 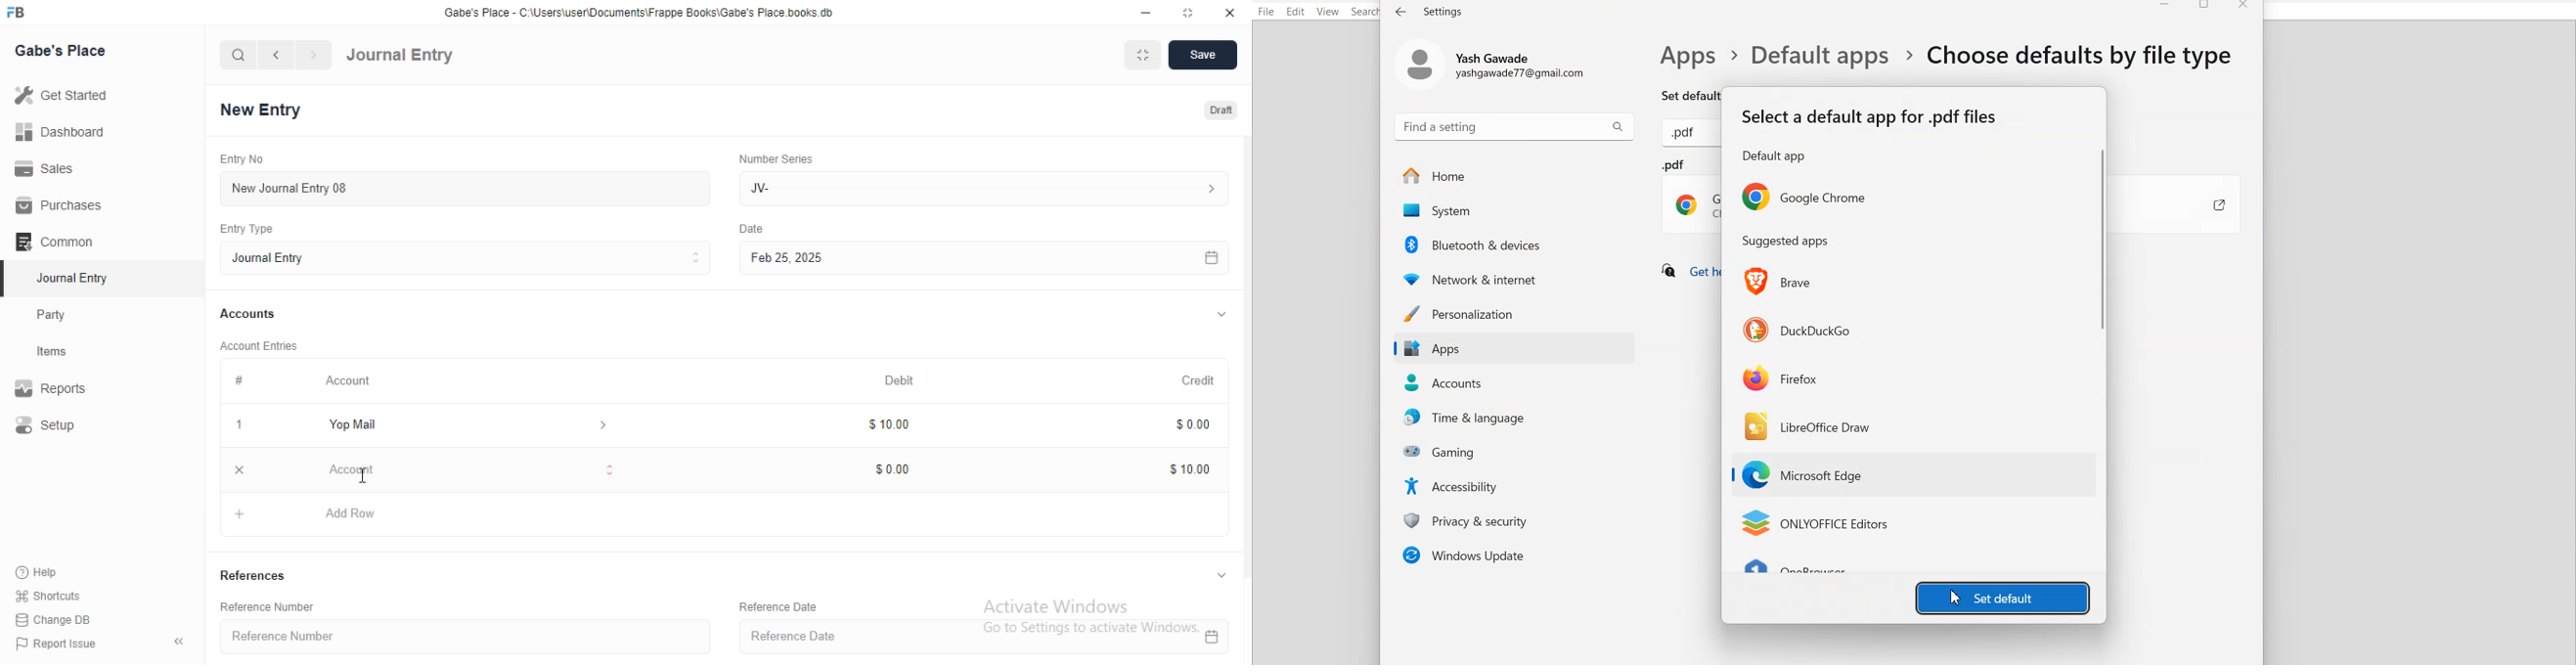 I want to click on New Entry, so click(x=260, y=109).